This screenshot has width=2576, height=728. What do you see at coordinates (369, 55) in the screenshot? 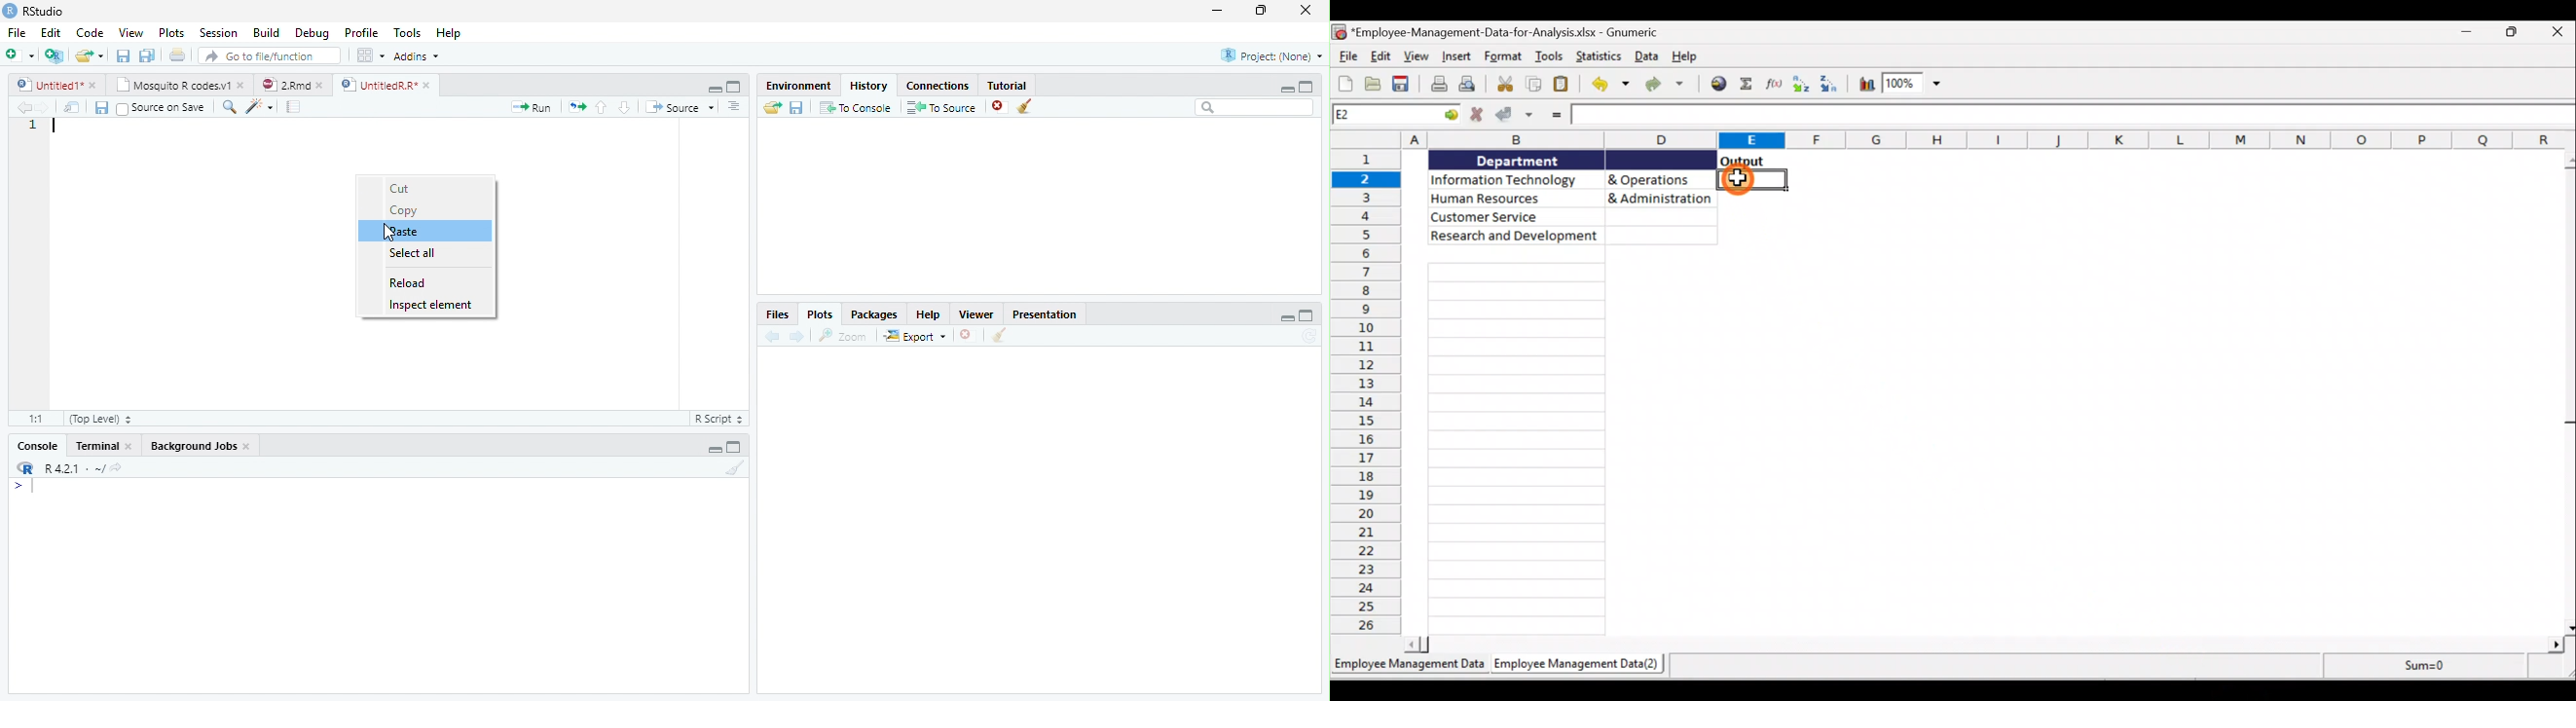
I see `wrokspace pan` at bounding box center [369, 55].